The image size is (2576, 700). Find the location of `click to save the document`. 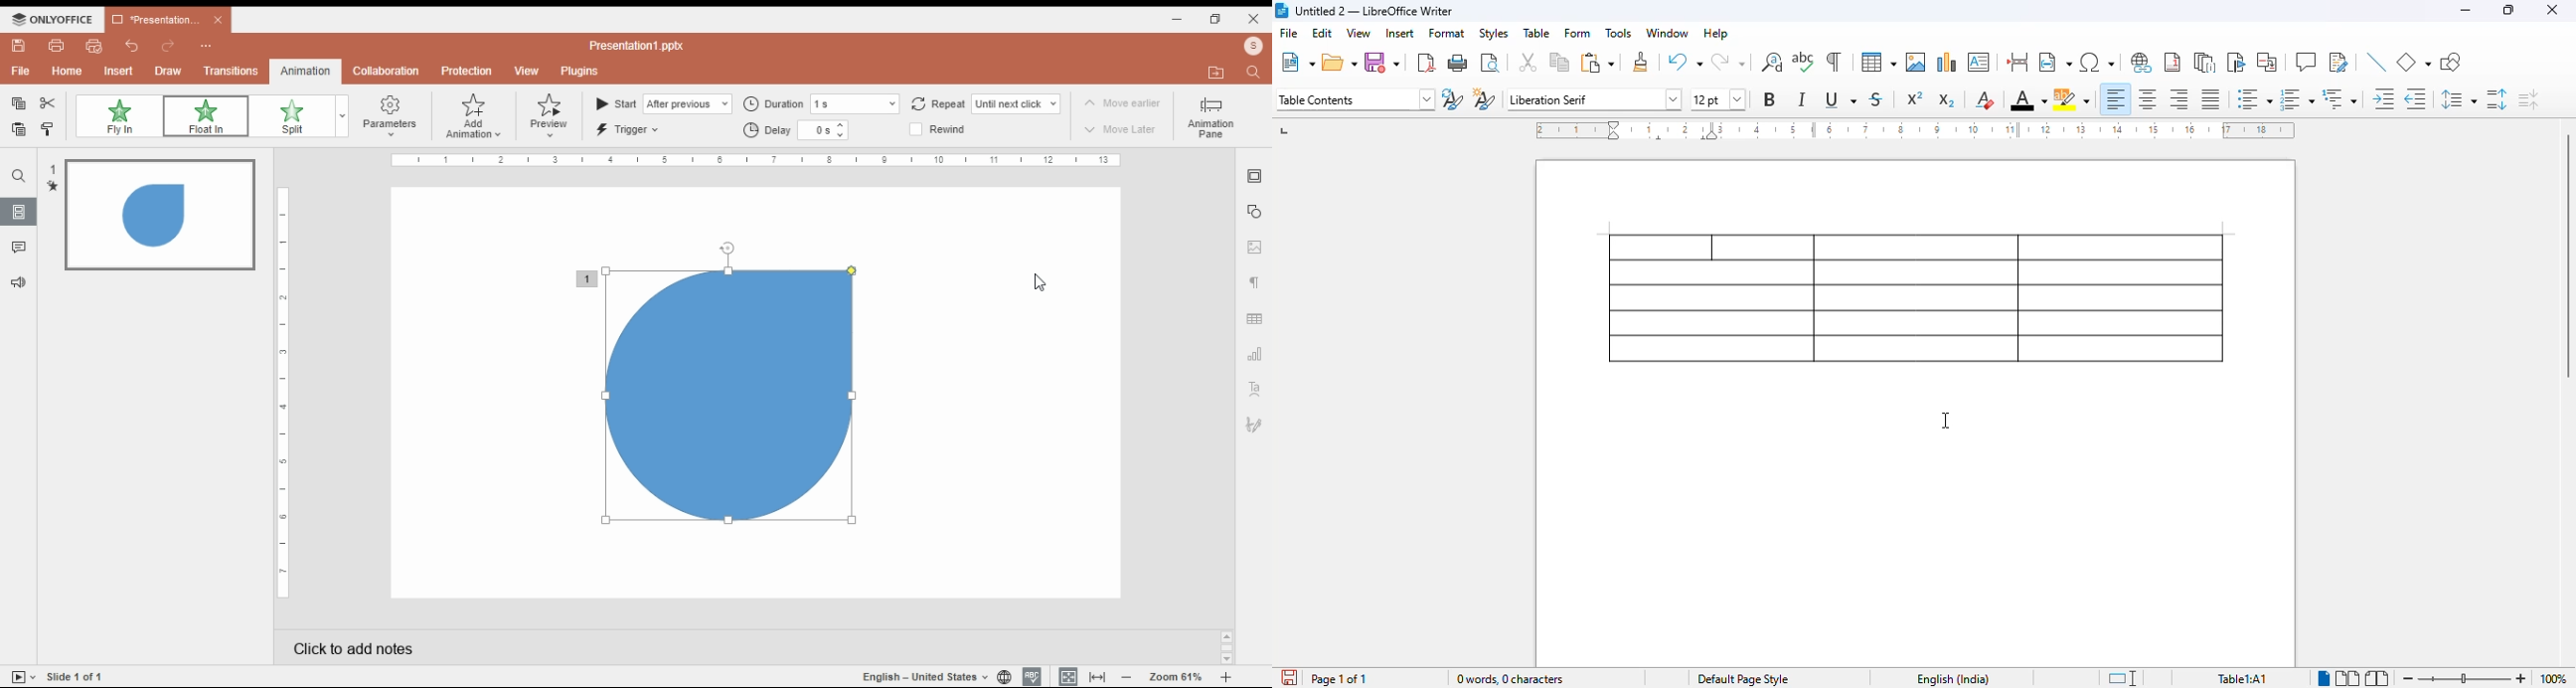

click to save the document is located at coordinates (1289, 677).